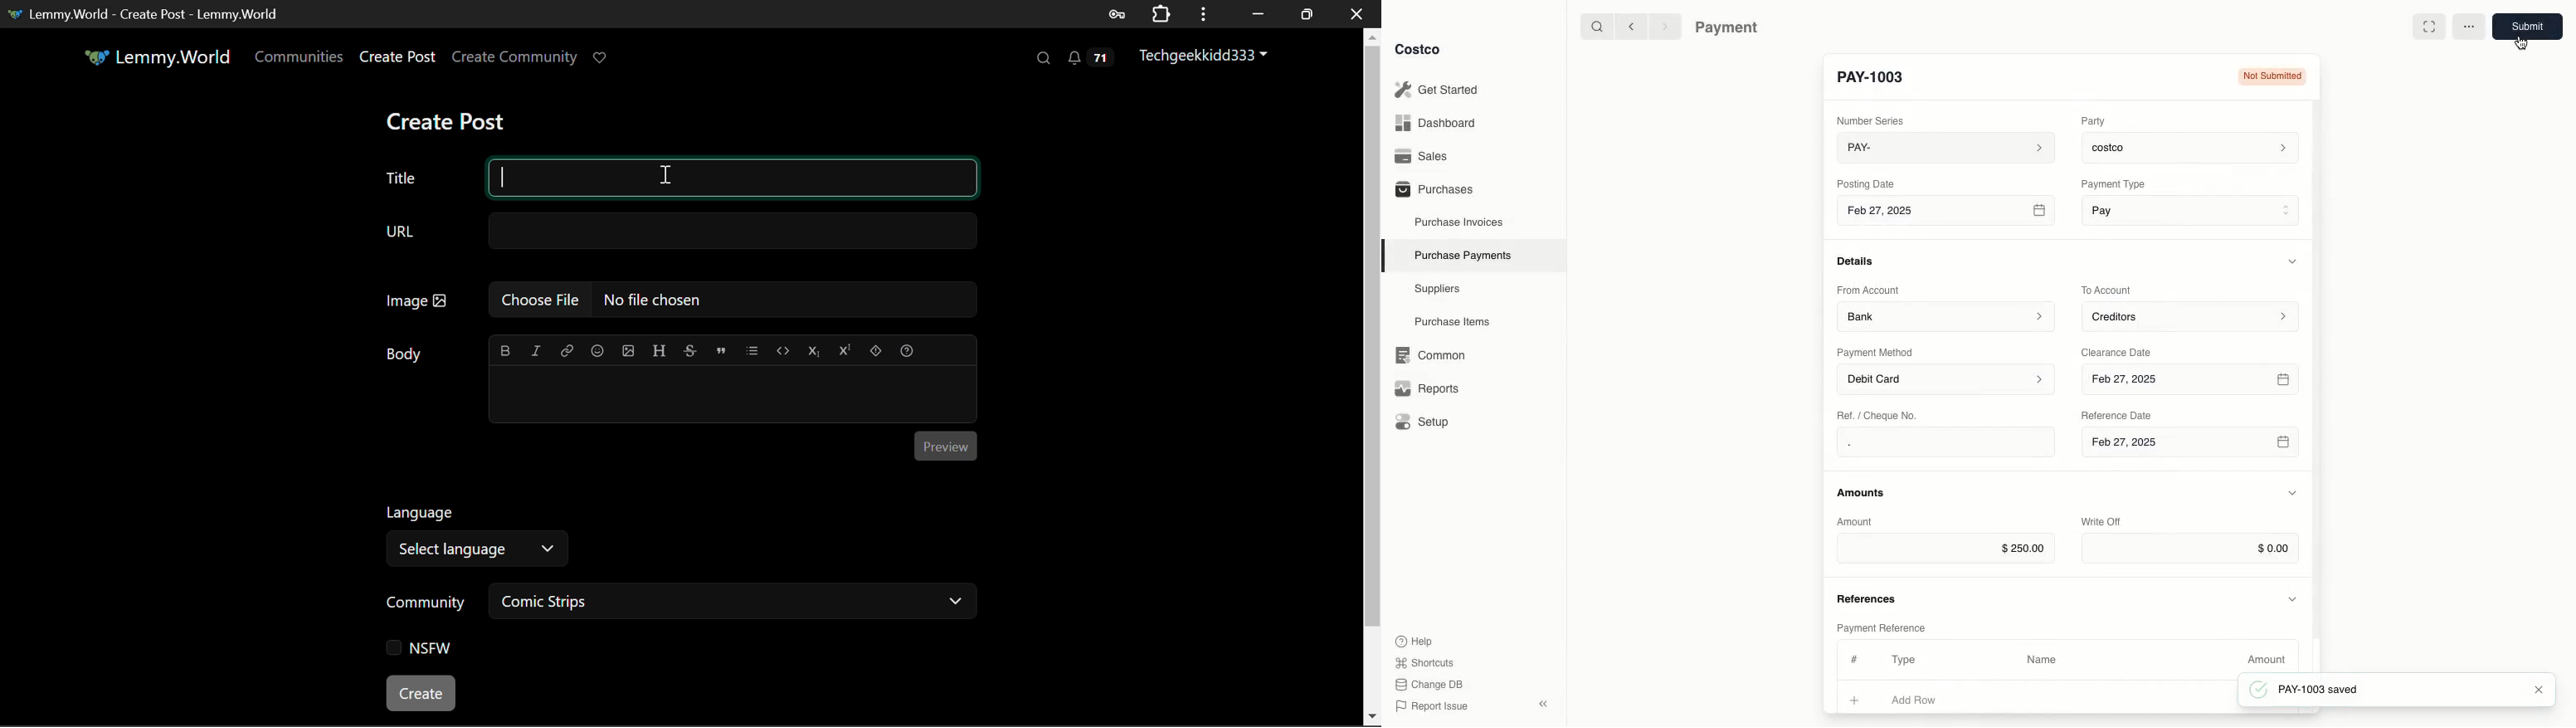  Describe the element at coordinates (1460, 222) in the screenshot. I see `Purchase Invoices` at that location.